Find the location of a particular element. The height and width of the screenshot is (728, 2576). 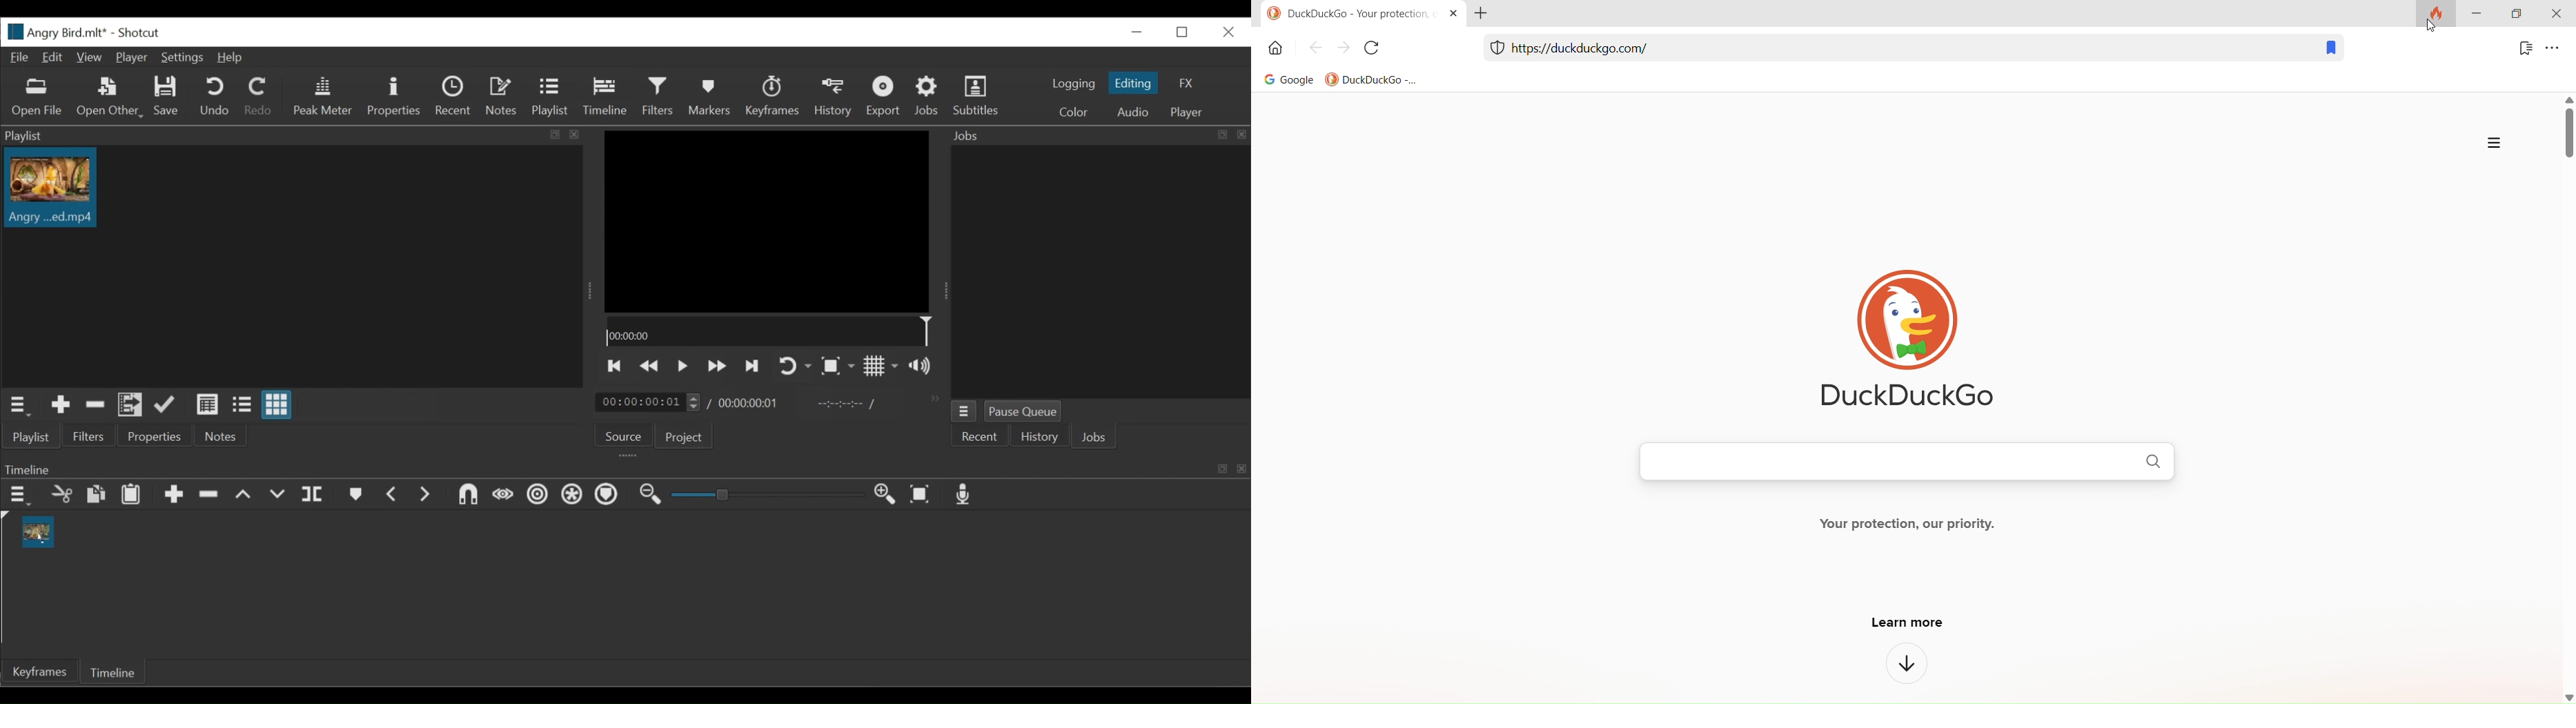

FX is located at coordinates (1190, 85).